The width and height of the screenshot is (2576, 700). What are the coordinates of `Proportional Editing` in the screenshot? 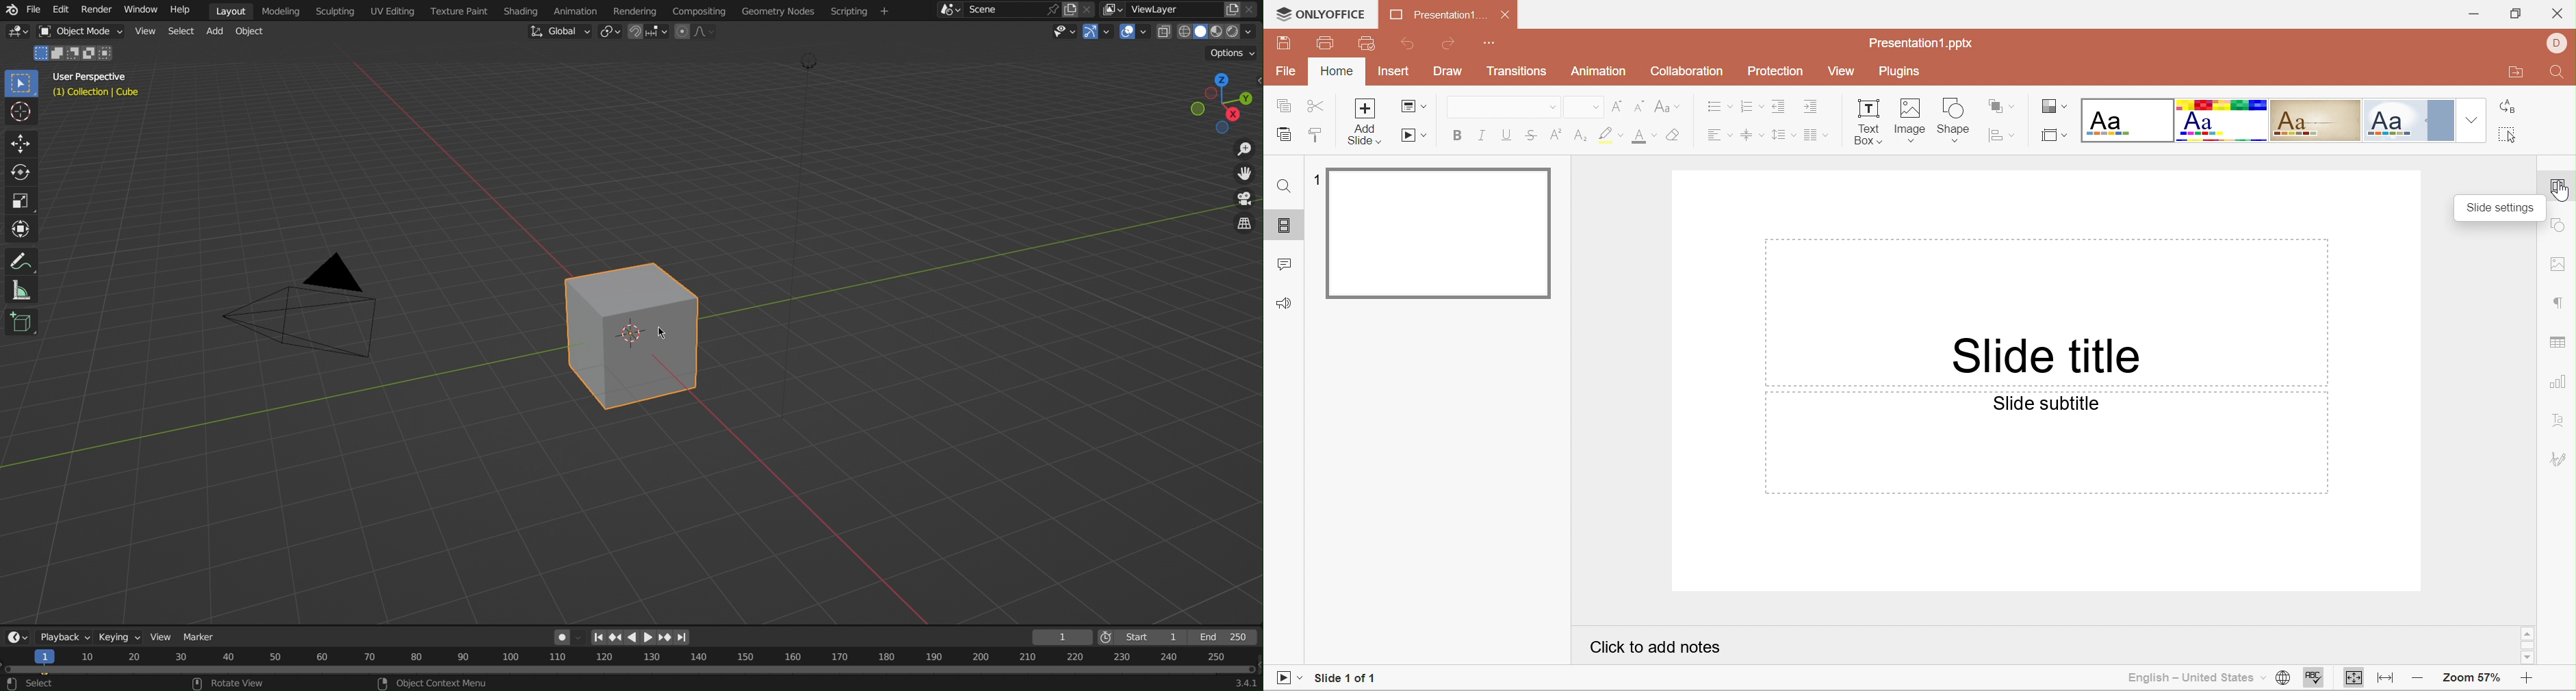 It's located at (698, 32).